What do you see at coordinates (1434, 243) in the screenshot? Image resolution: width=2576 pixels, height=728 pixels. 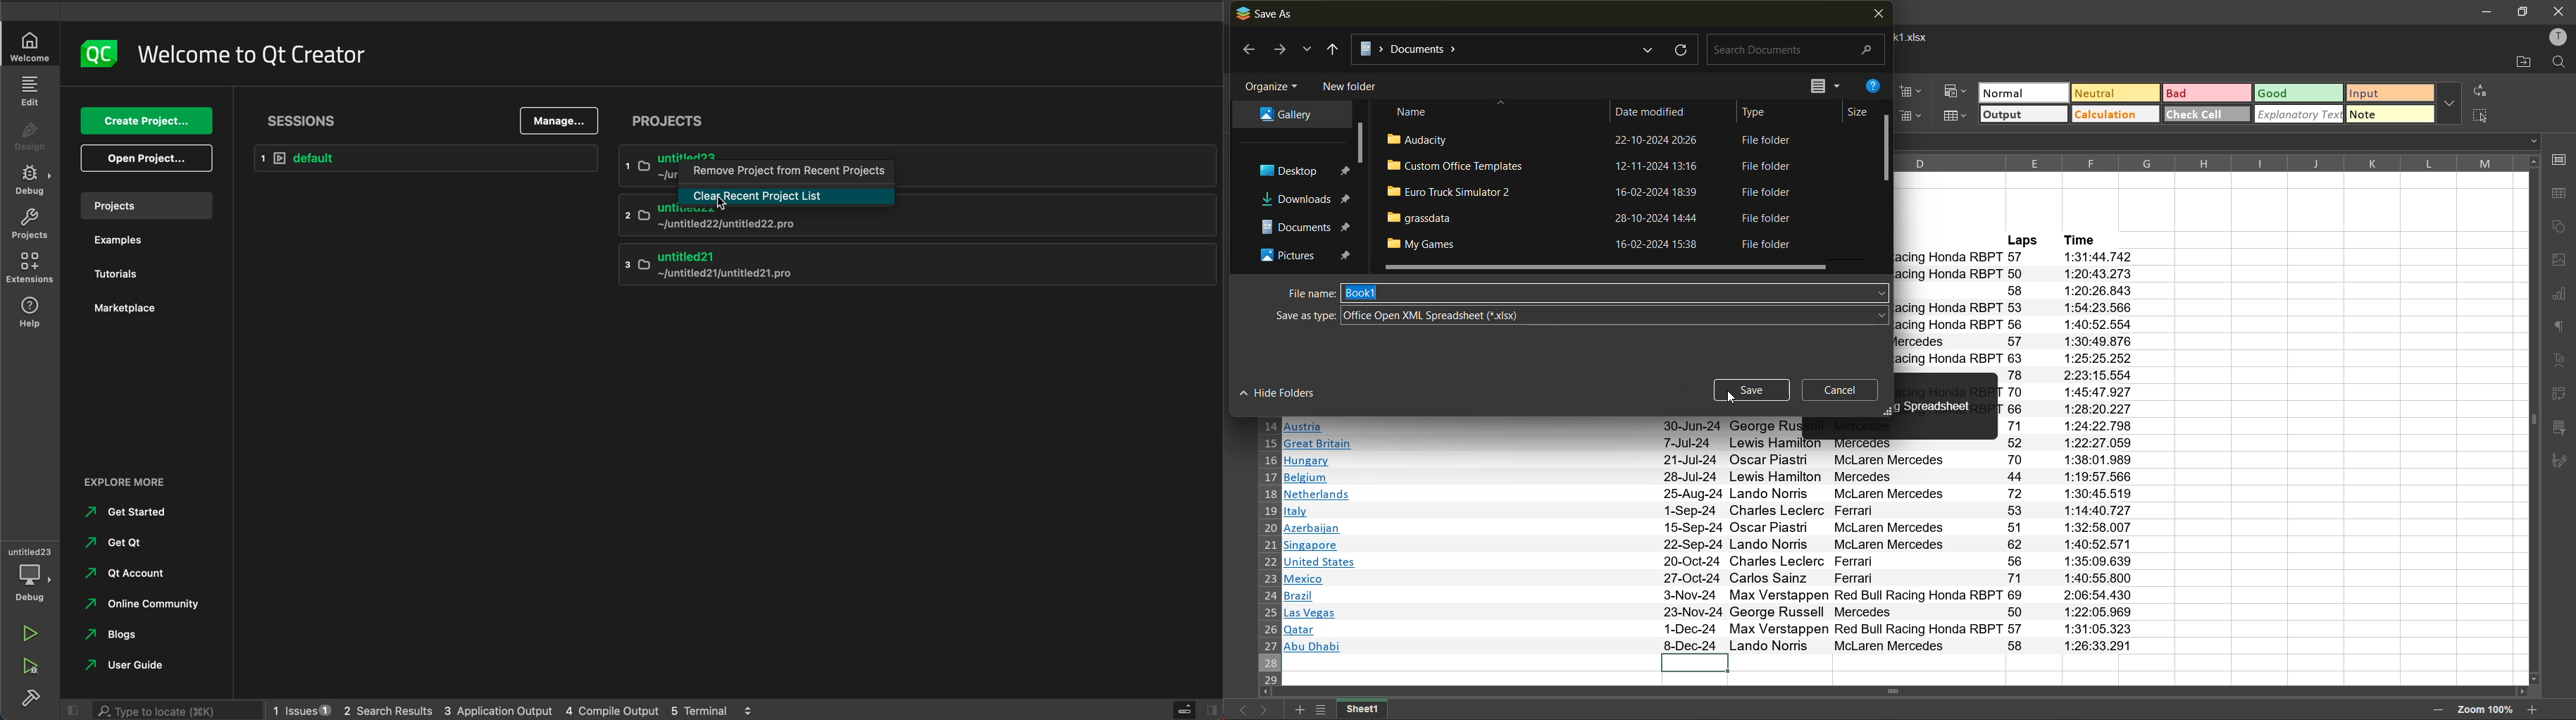 I see `| My Games` at bounding box center [1434, 243].